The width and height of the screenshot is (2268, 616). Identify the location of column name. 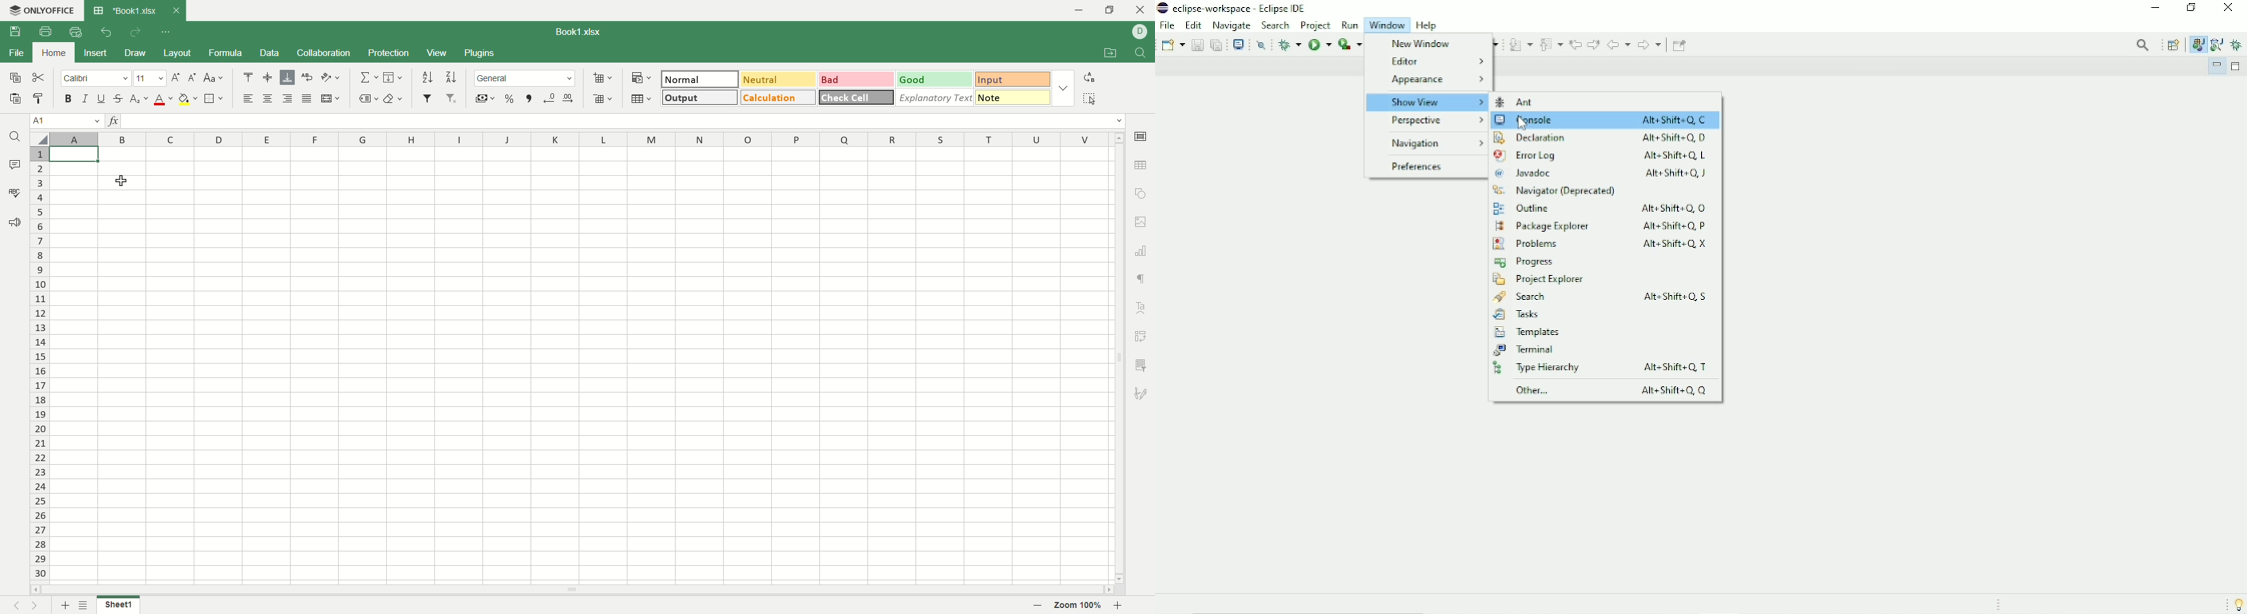
(583, 140).